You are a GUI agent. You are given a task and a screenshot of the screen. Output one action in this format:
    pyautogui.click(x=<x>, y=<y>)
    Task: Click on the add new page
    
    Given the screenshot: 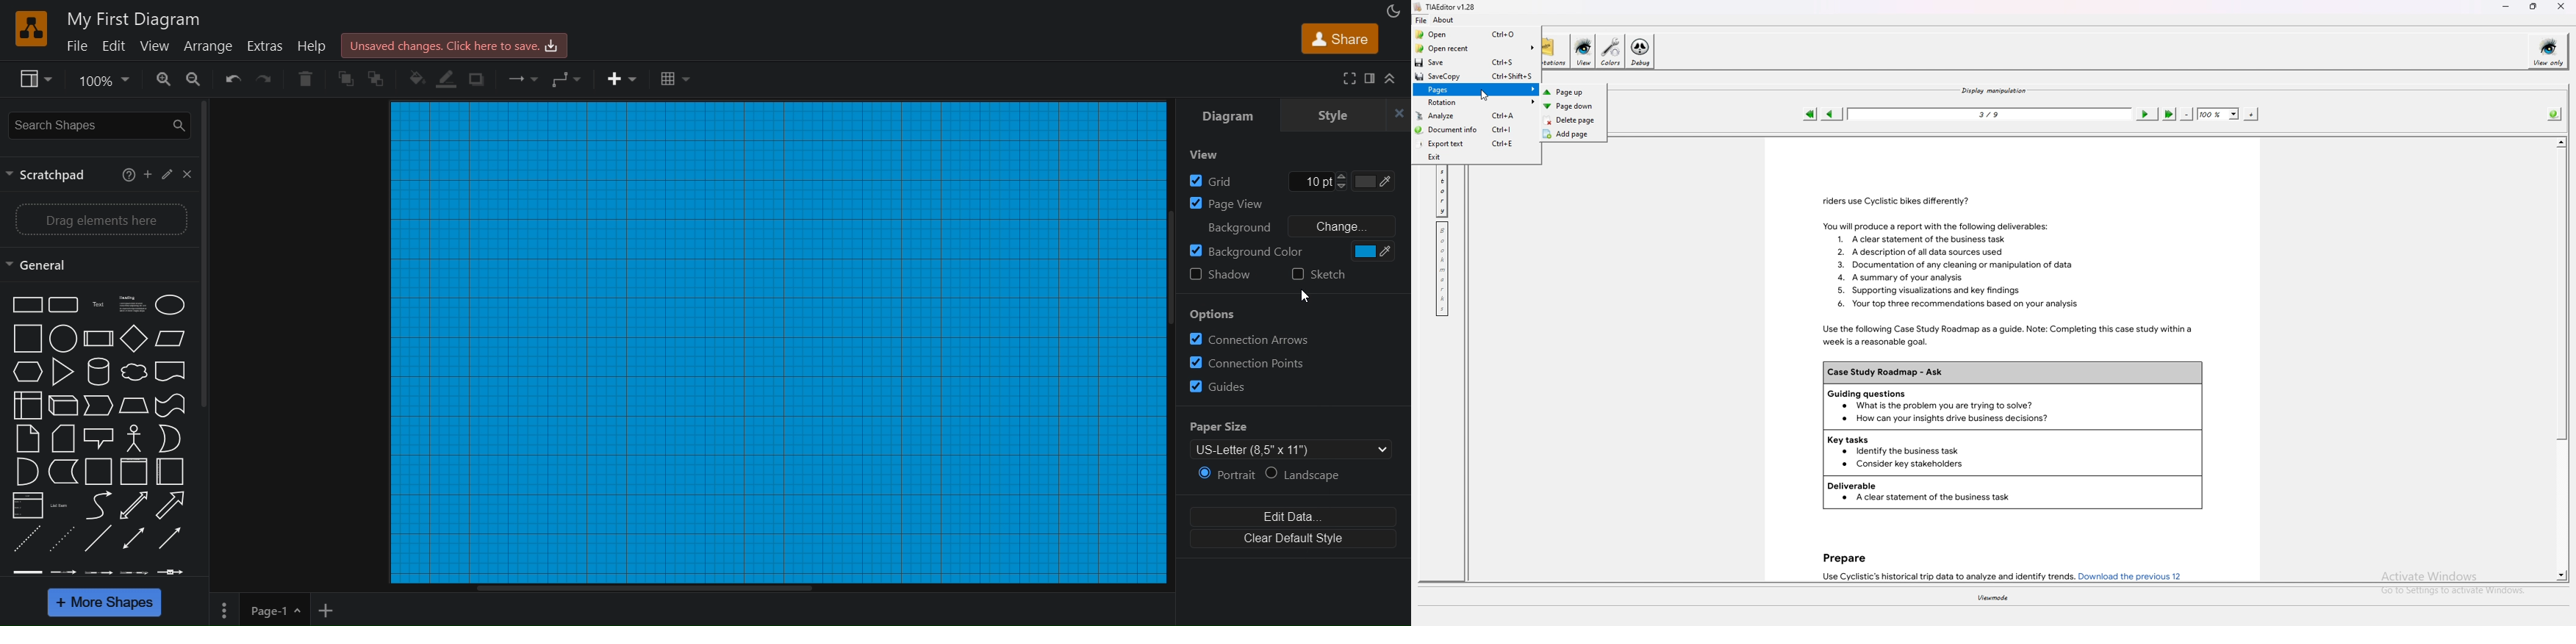 What is the action you would take?
    pyautogui.click(x=330, y=611)
    